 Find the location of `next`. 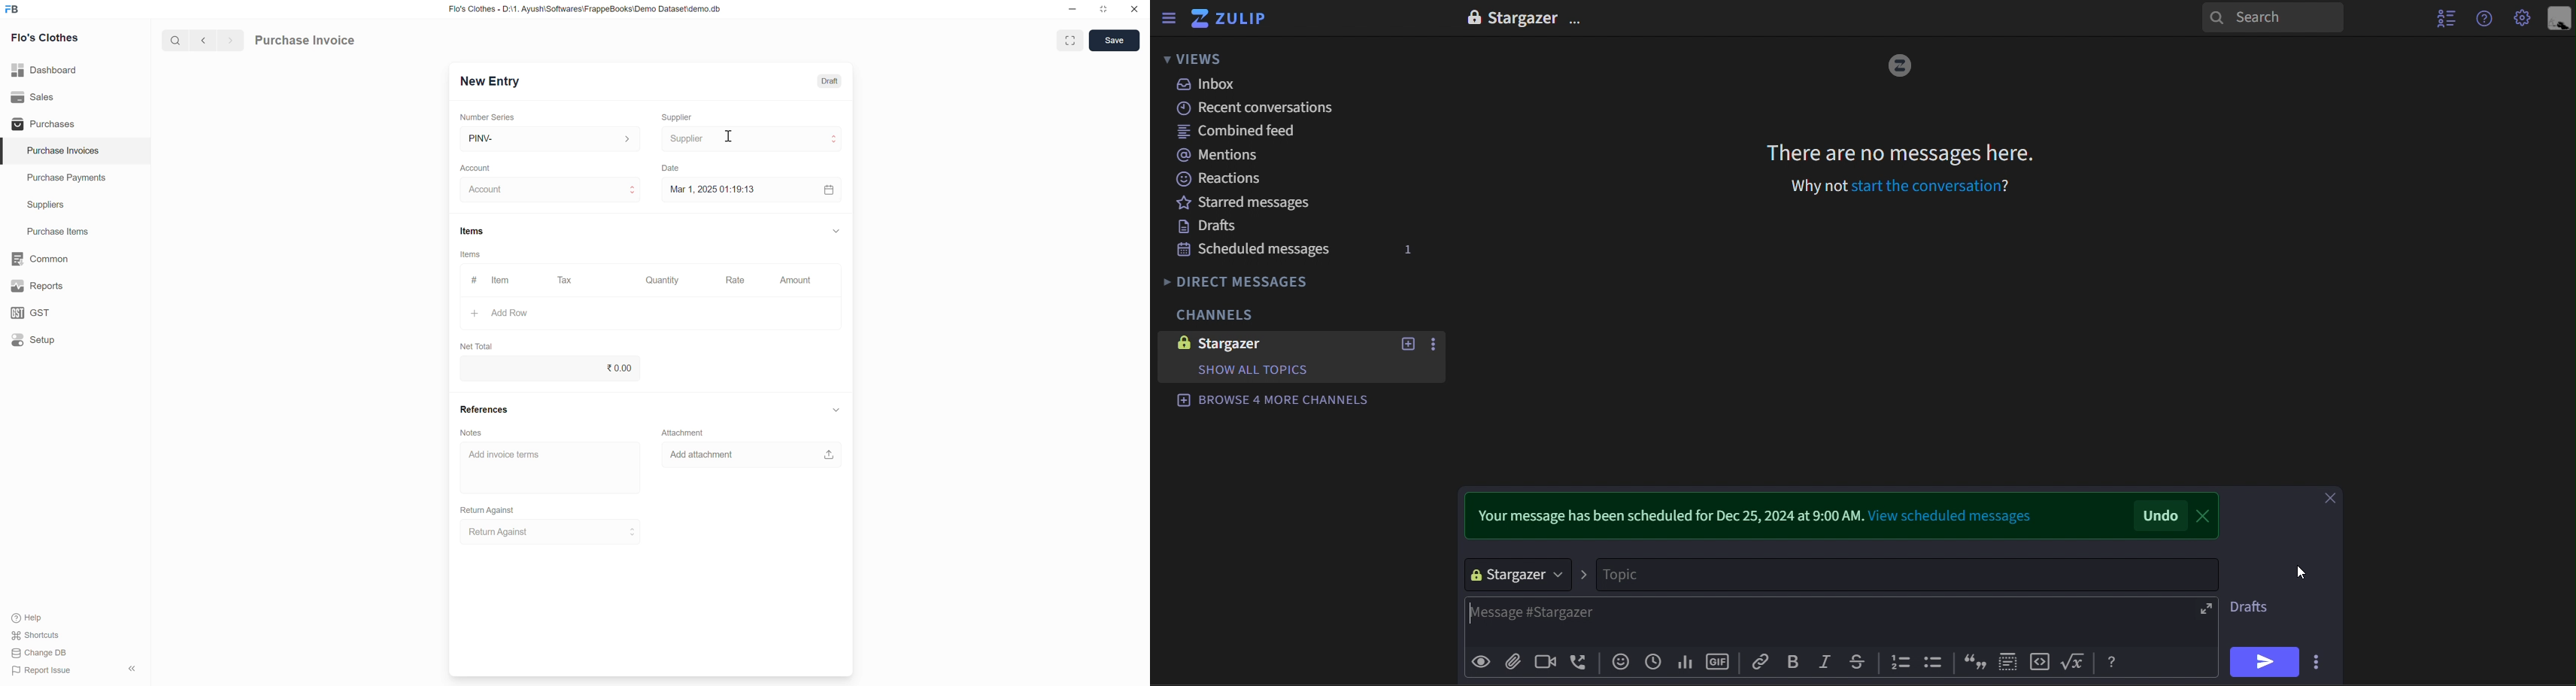

next is located at coordinates (201, 40).